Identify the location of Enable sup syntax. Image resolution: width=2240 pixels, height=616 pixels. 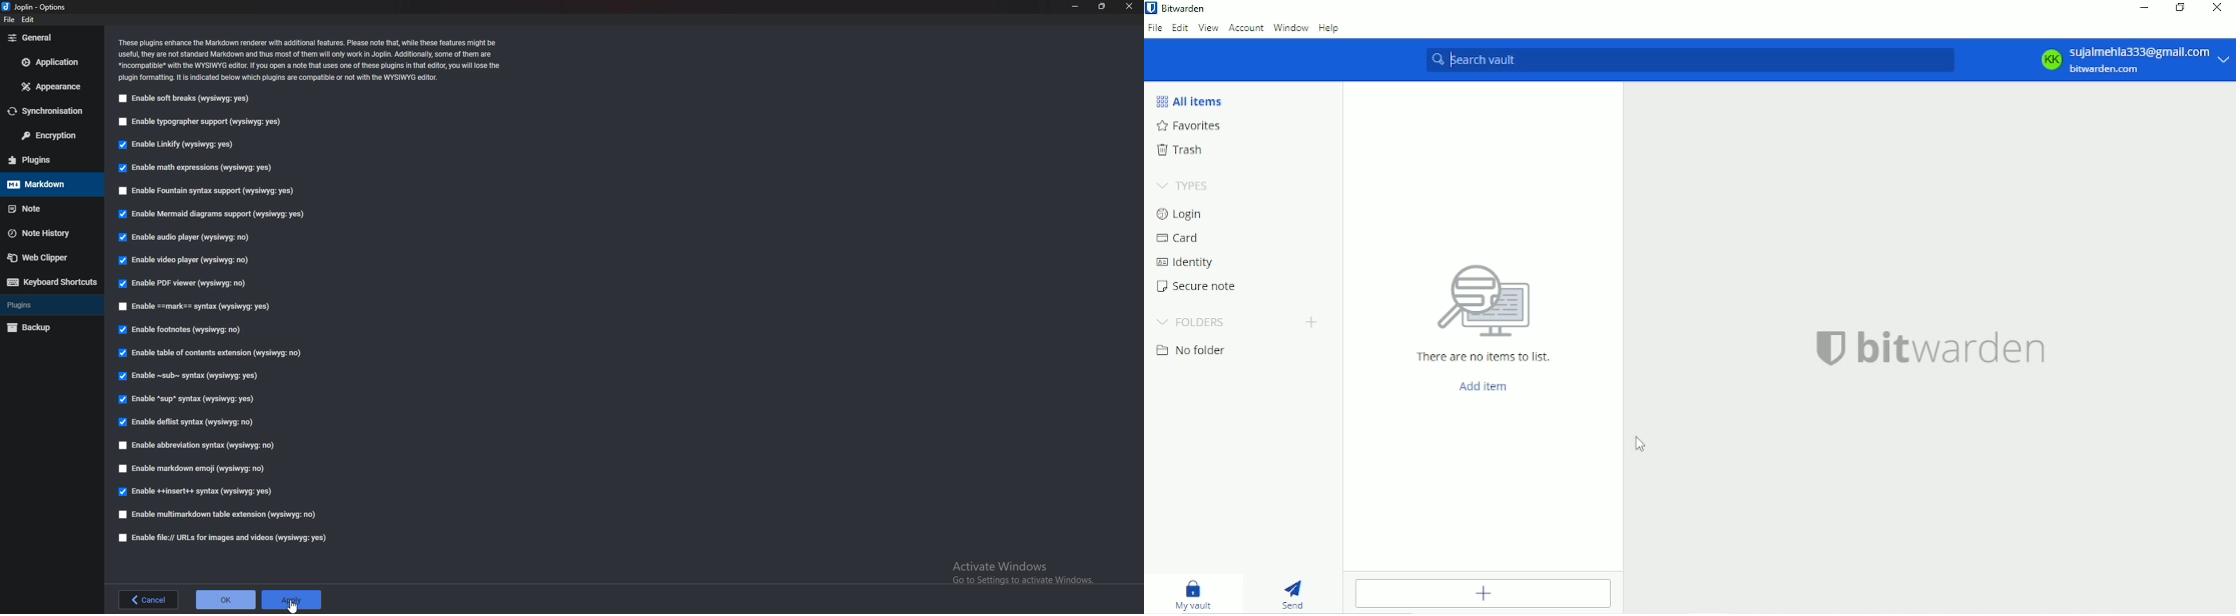
(188, 398).